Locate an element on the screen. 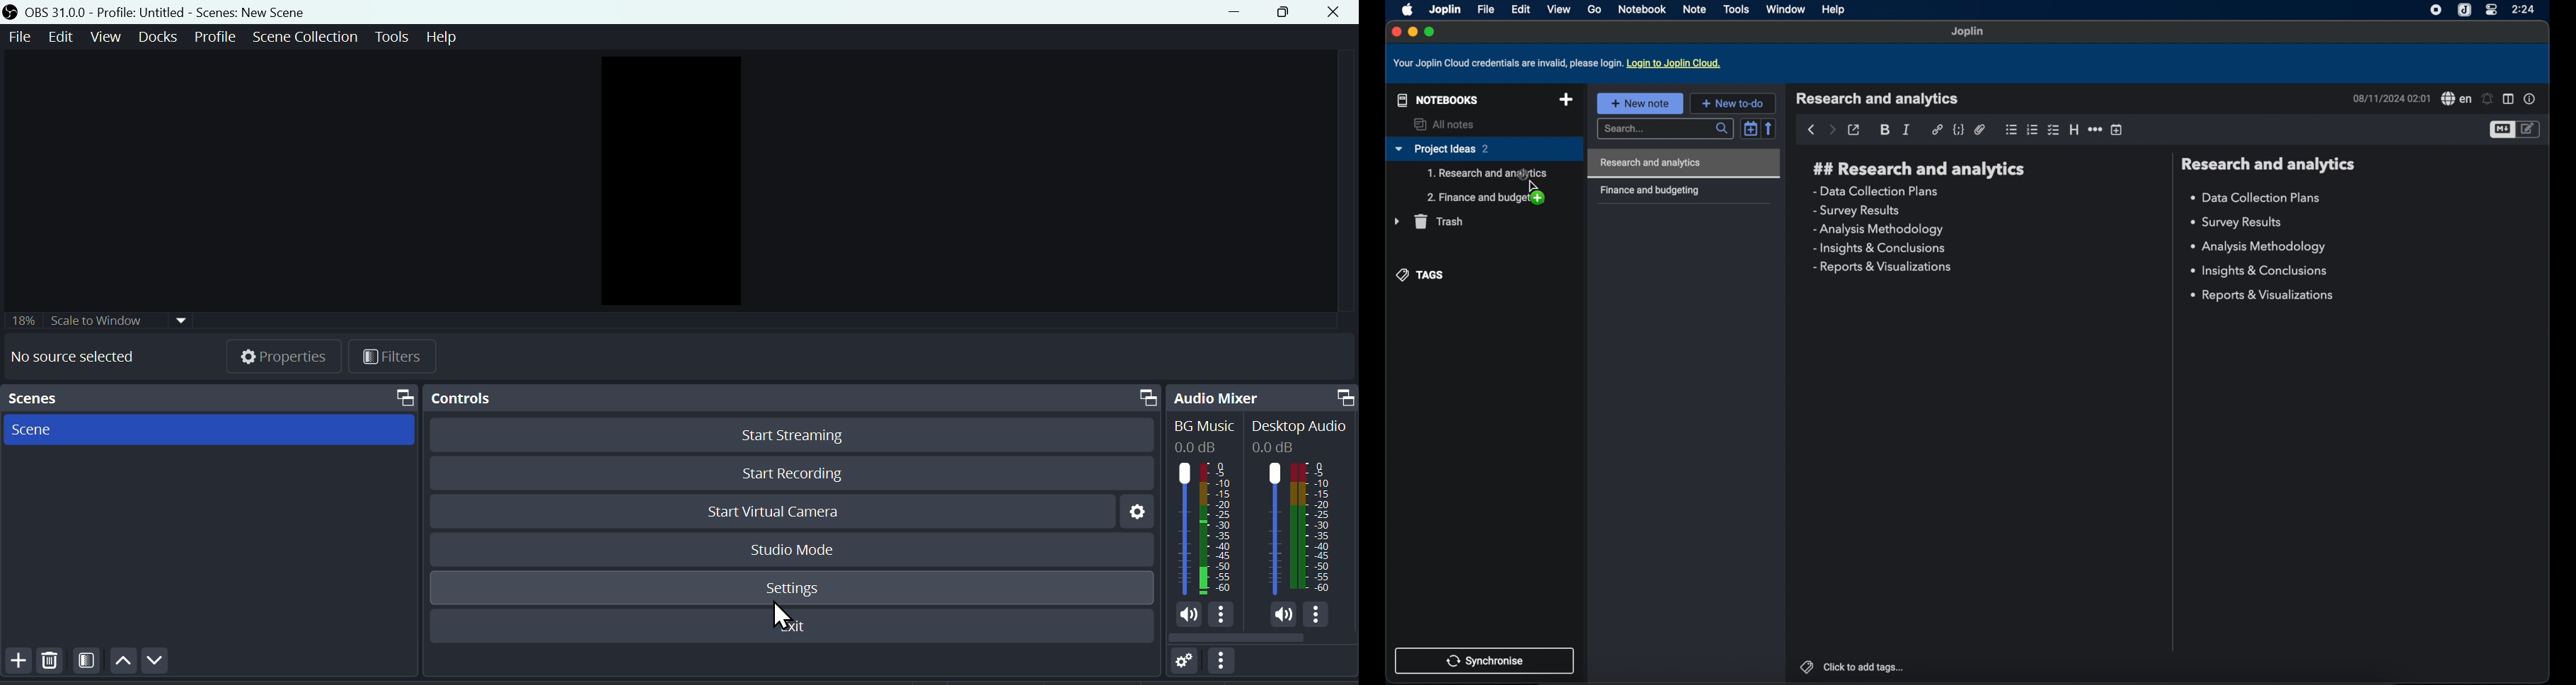 The height and width of the screenshot is (700, 2576). tools is located at coordinates (393, 38).